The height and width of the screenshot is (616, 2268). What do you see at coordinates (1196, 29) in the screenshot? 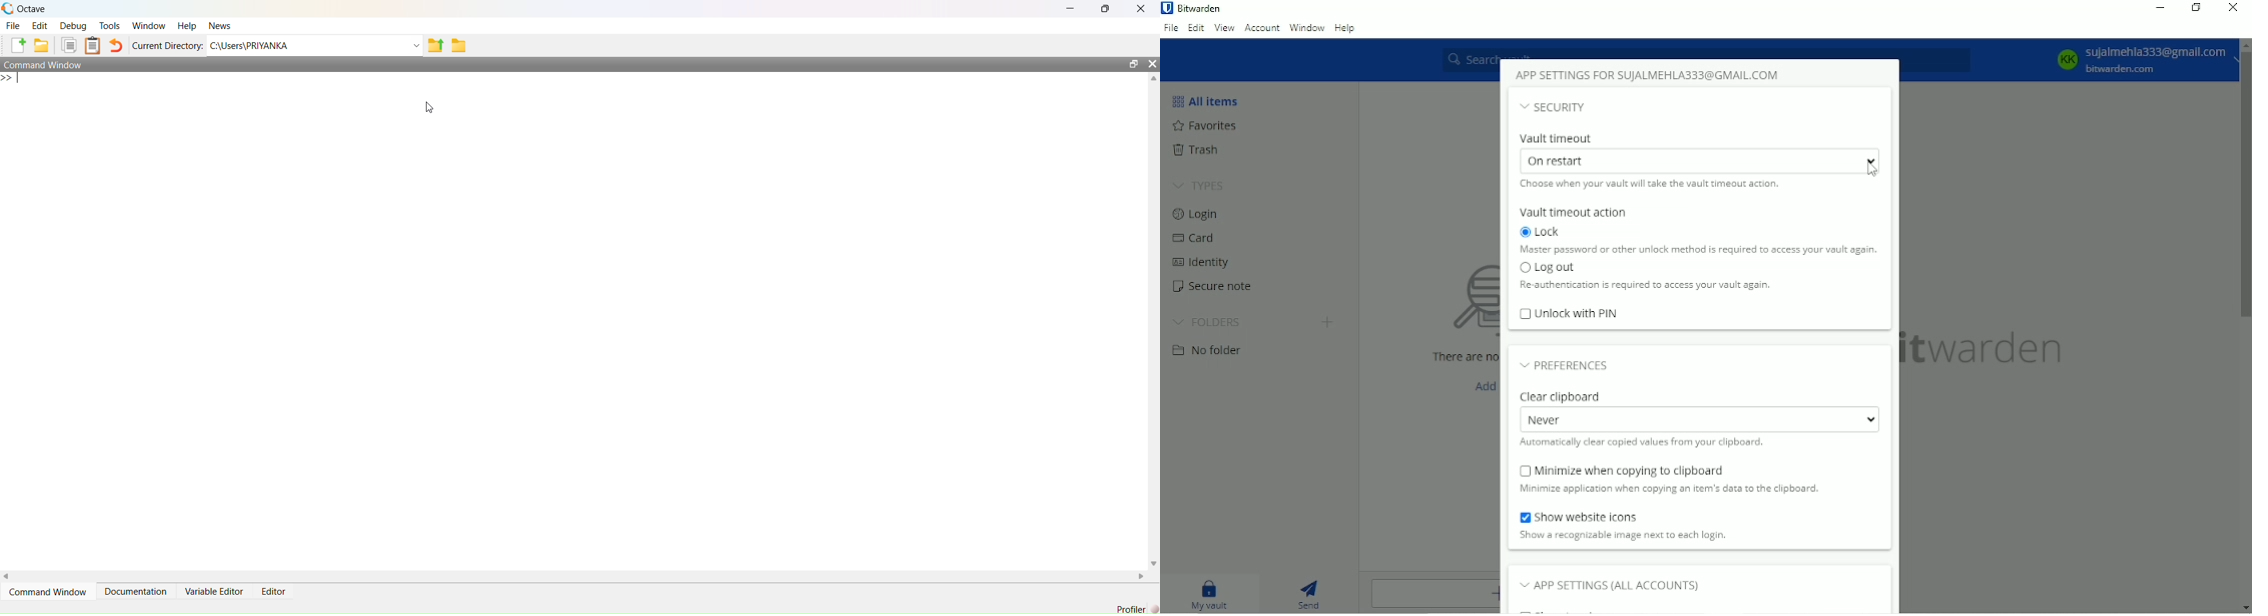
I see `Edit` at bounding box center [1196, 29].